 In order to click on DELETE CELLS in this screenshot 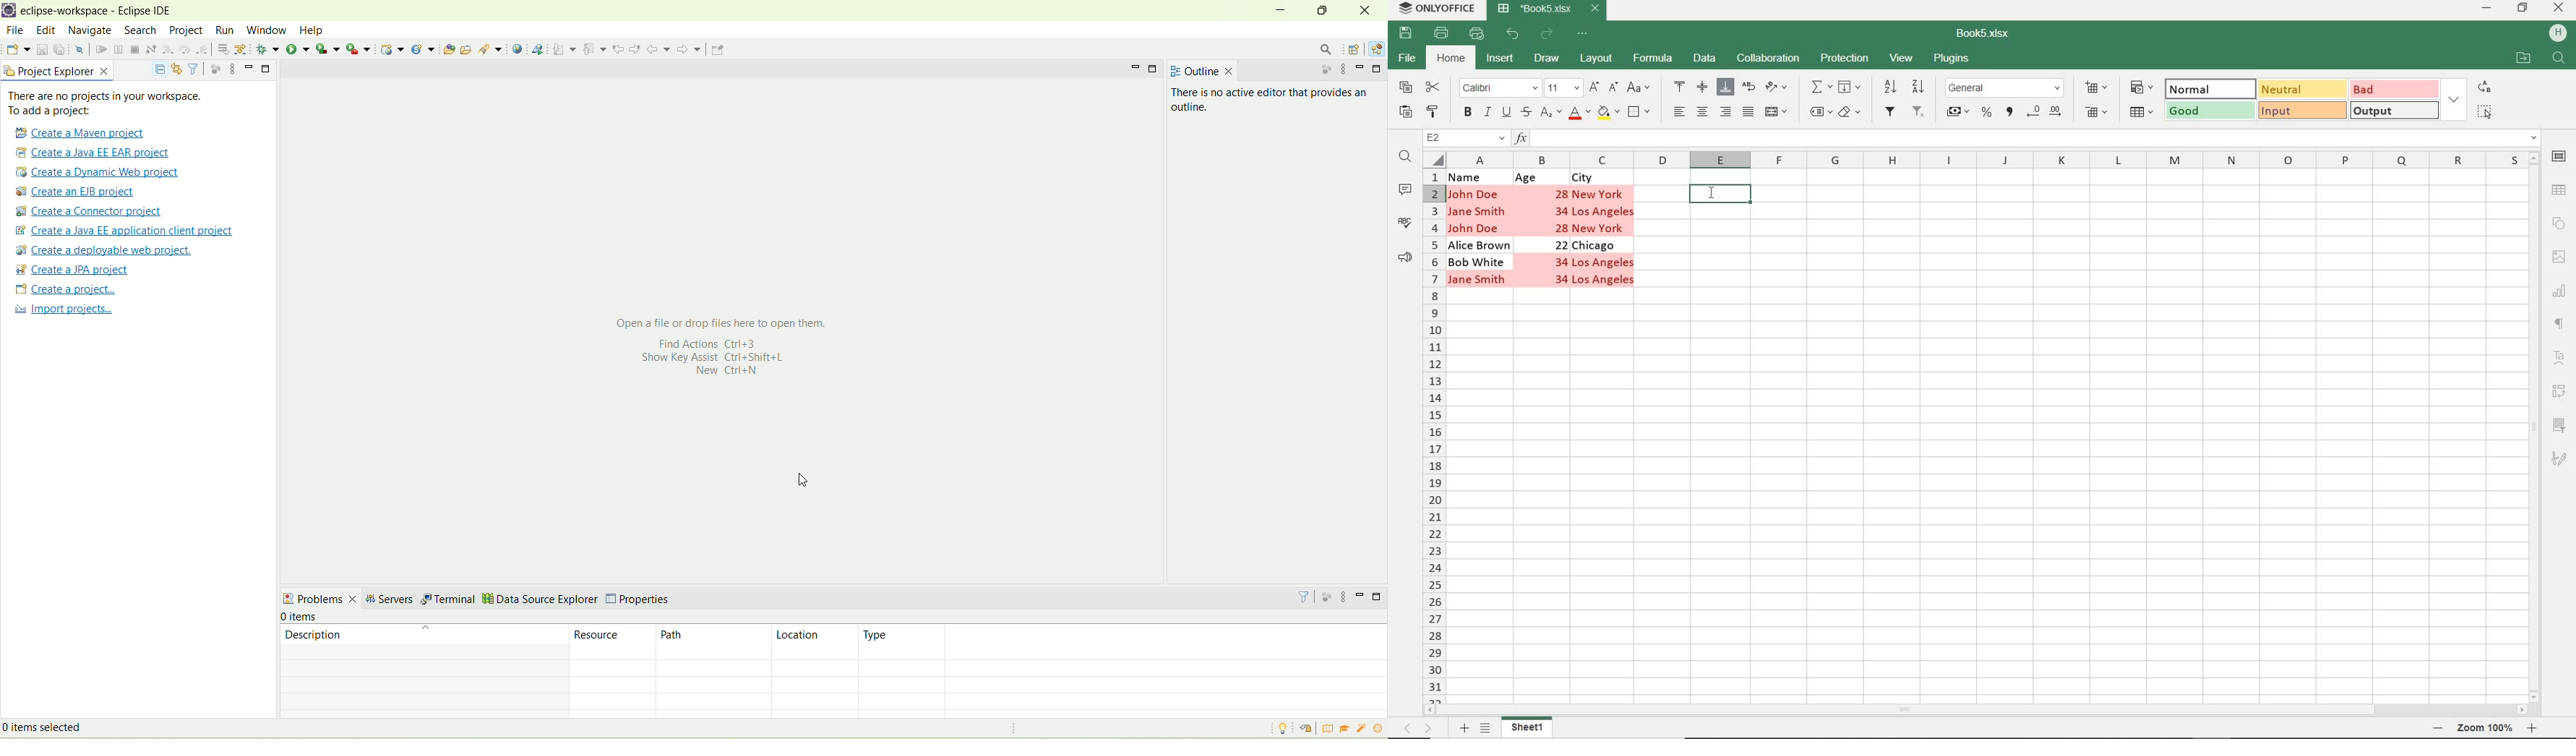, I will do `click(2099, 113)`.